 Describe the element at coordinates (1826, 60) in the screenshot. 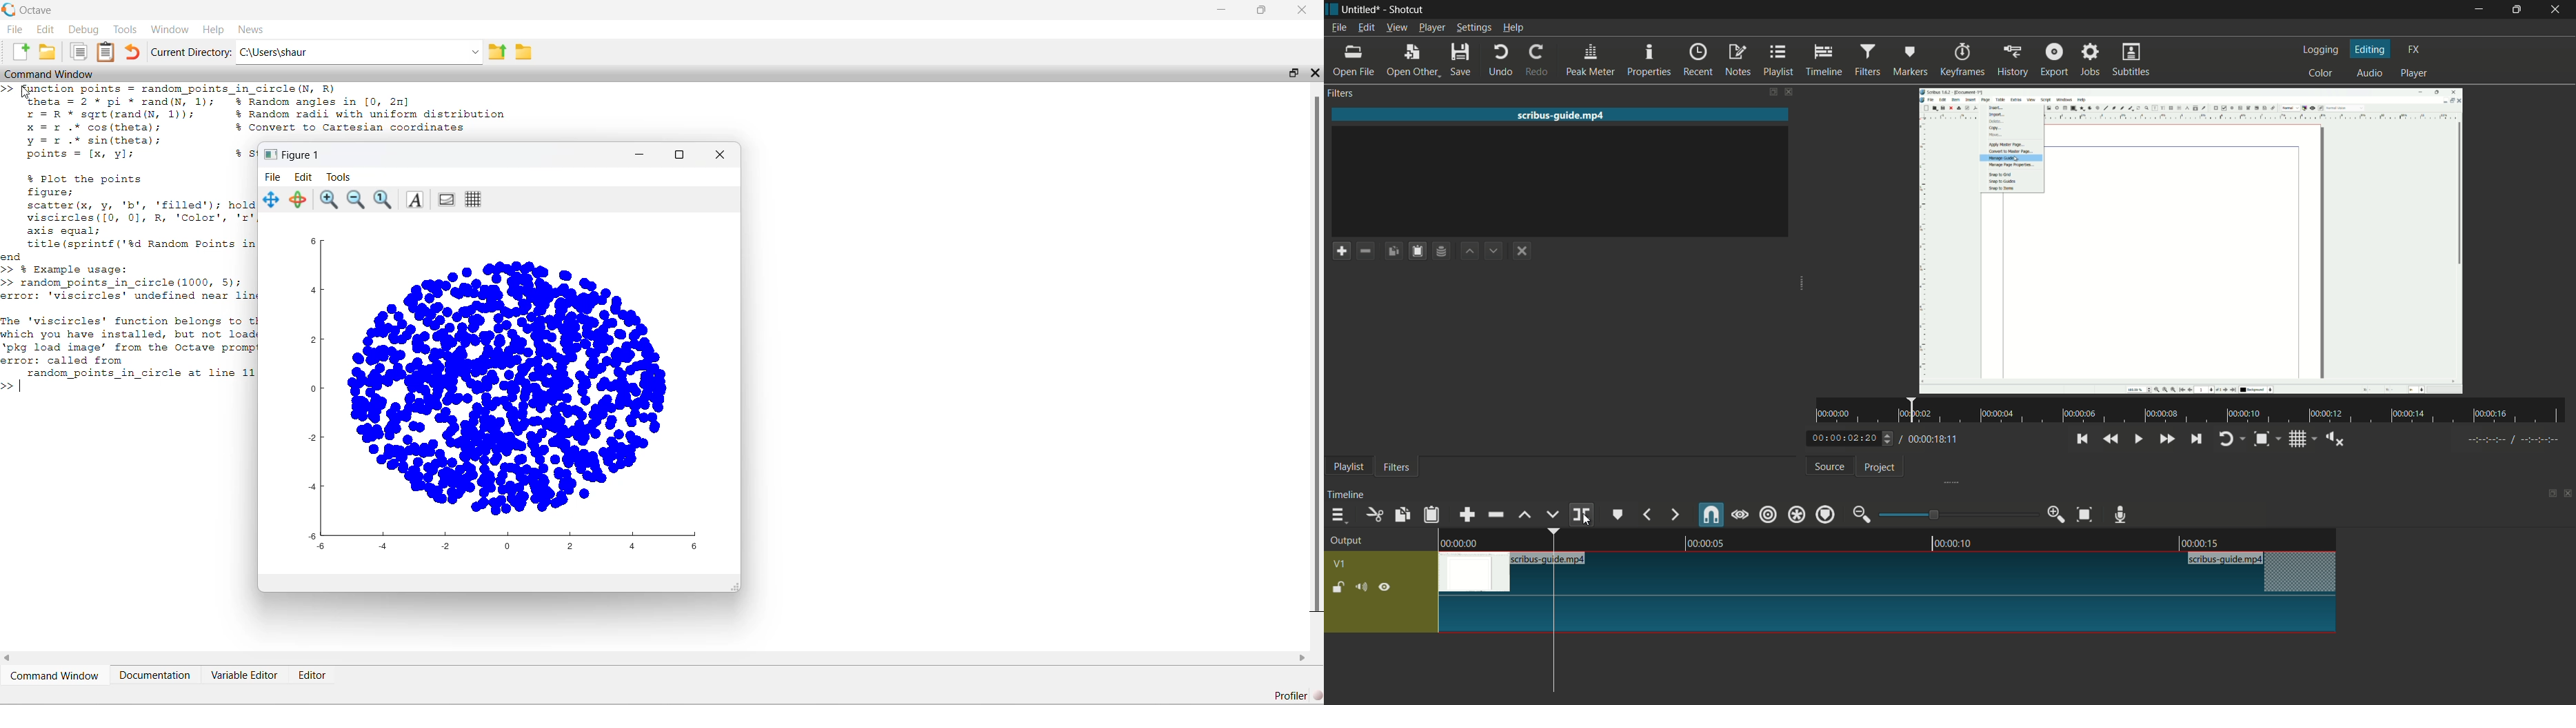

I see `timeline` at that location.